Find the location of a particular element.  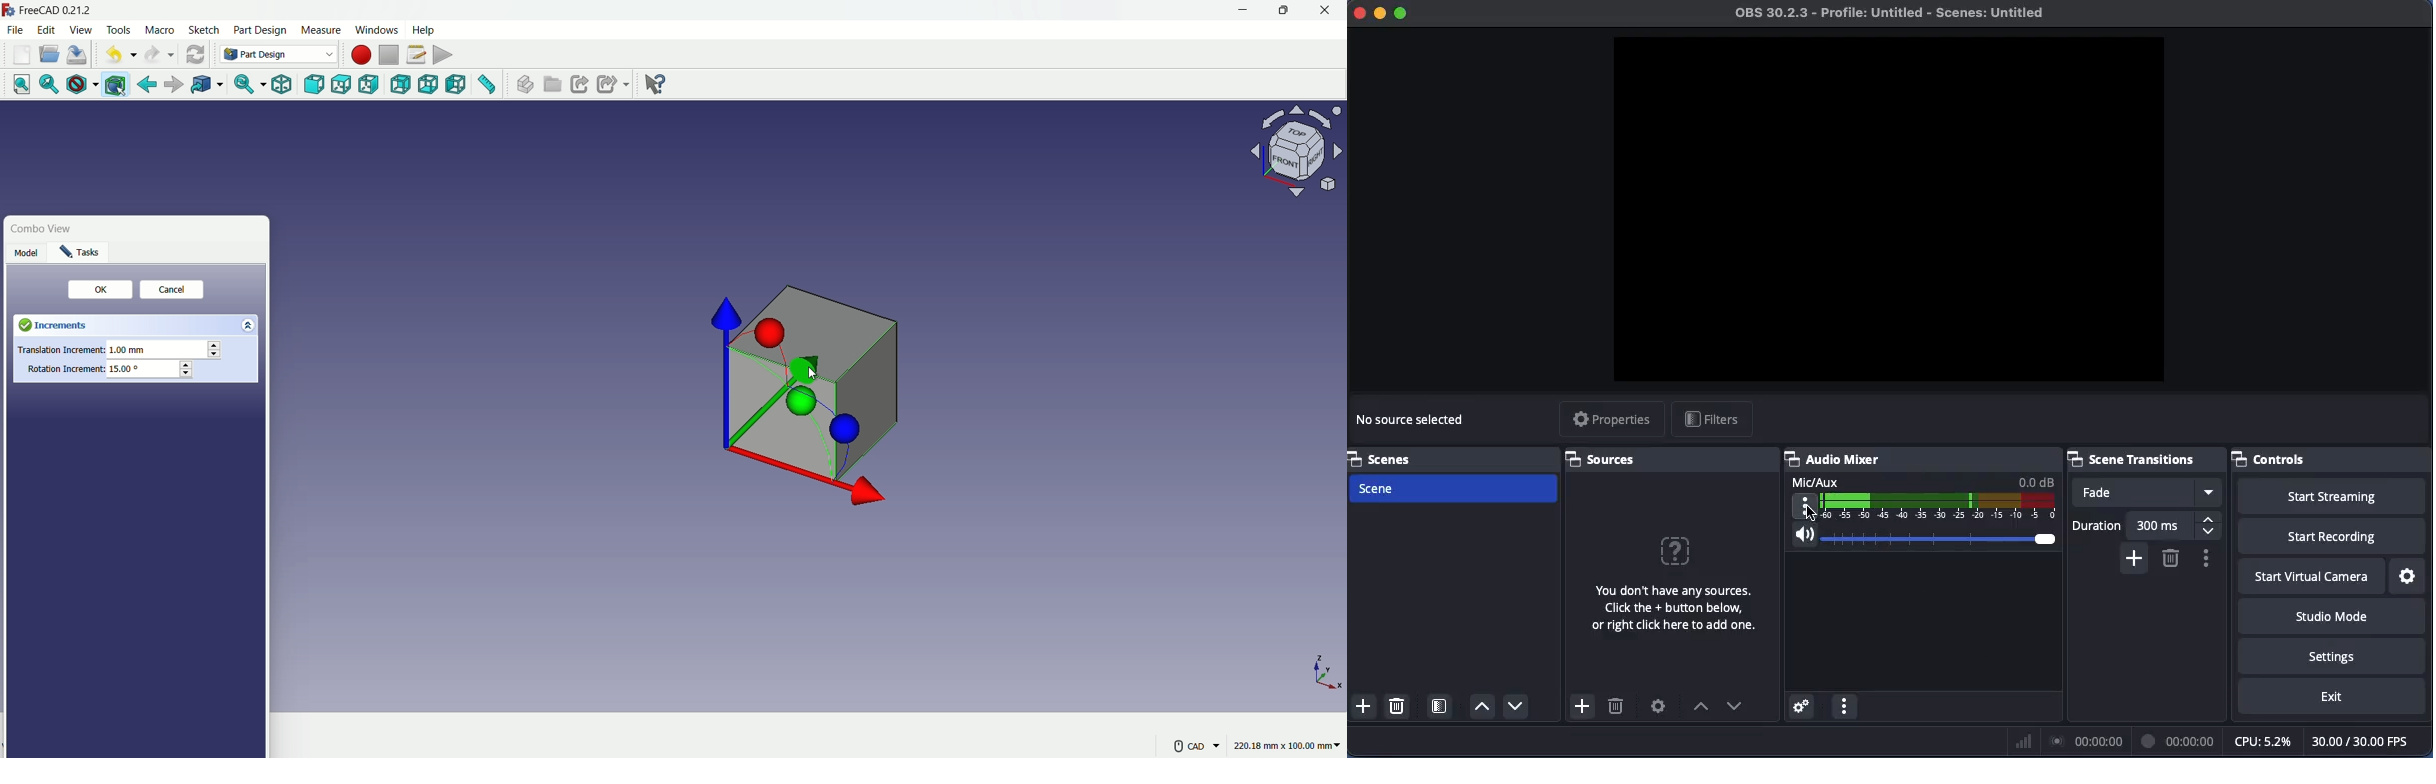

macro is located at coordinates (161, 31).